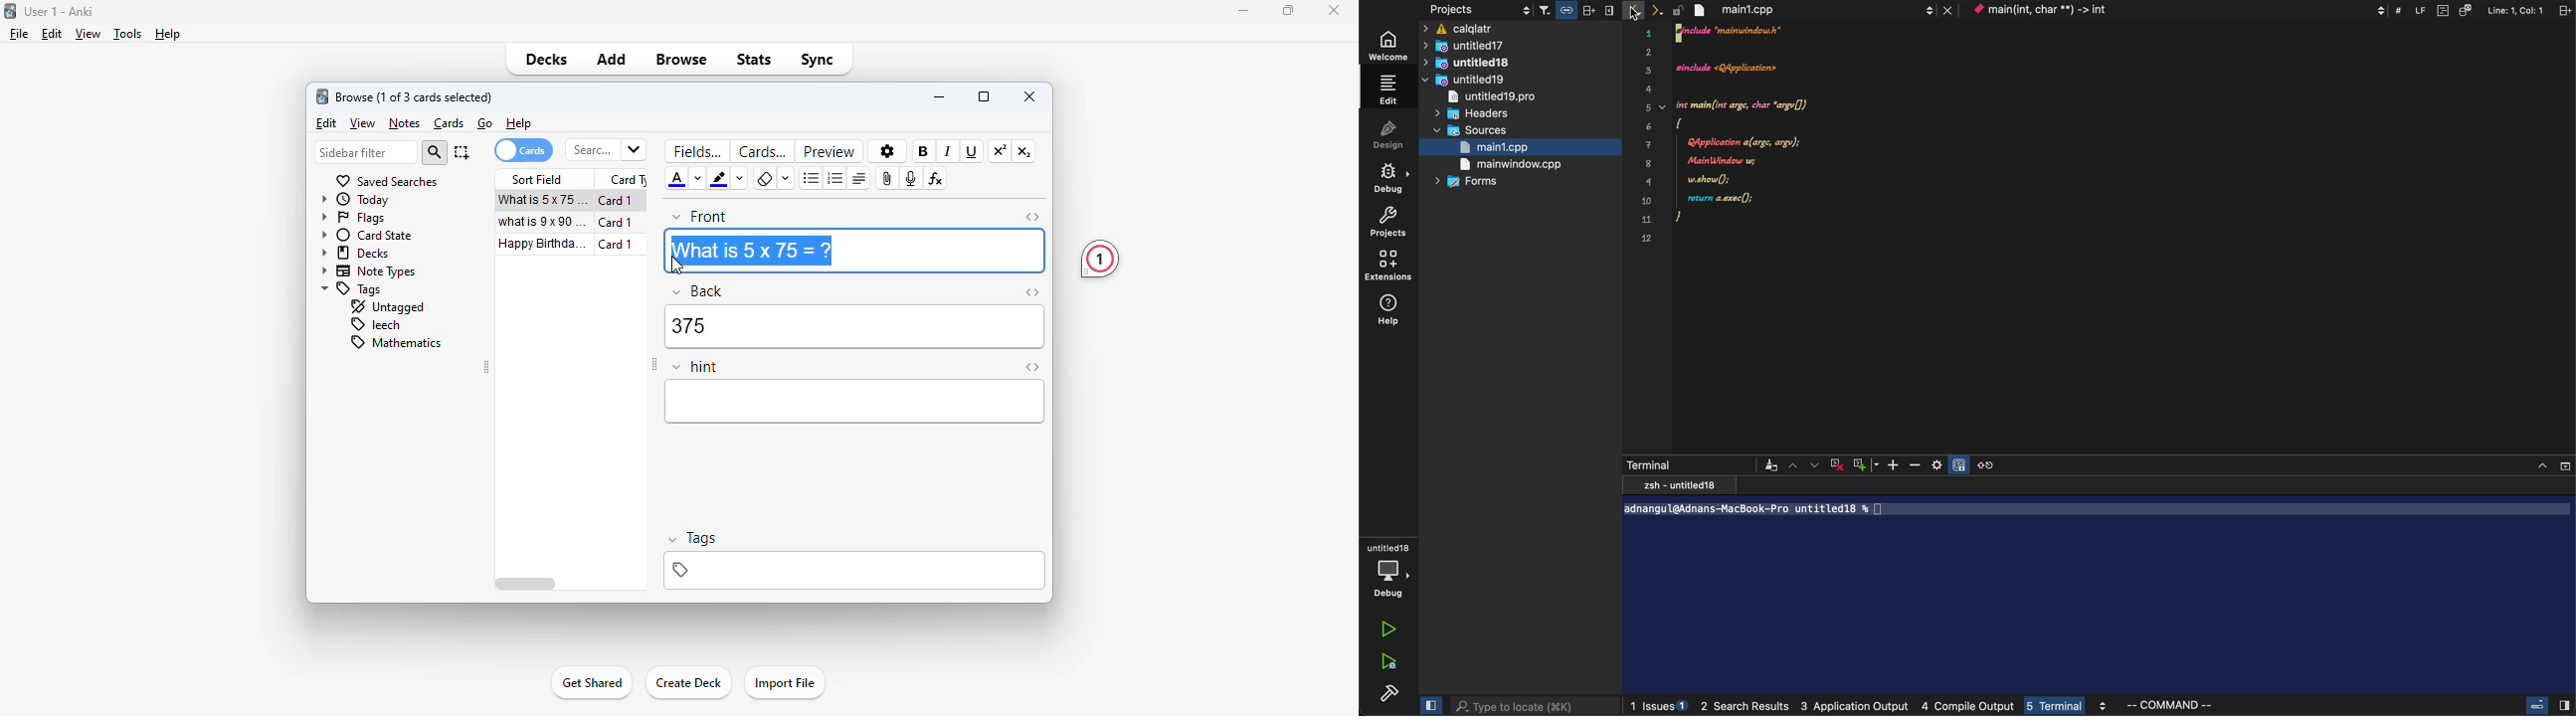 The width and height of the screenshot is (2576, 728). Describe the element at coordinates (543, 222) in the screenshot. I see `what is 9x90=?` at that location.